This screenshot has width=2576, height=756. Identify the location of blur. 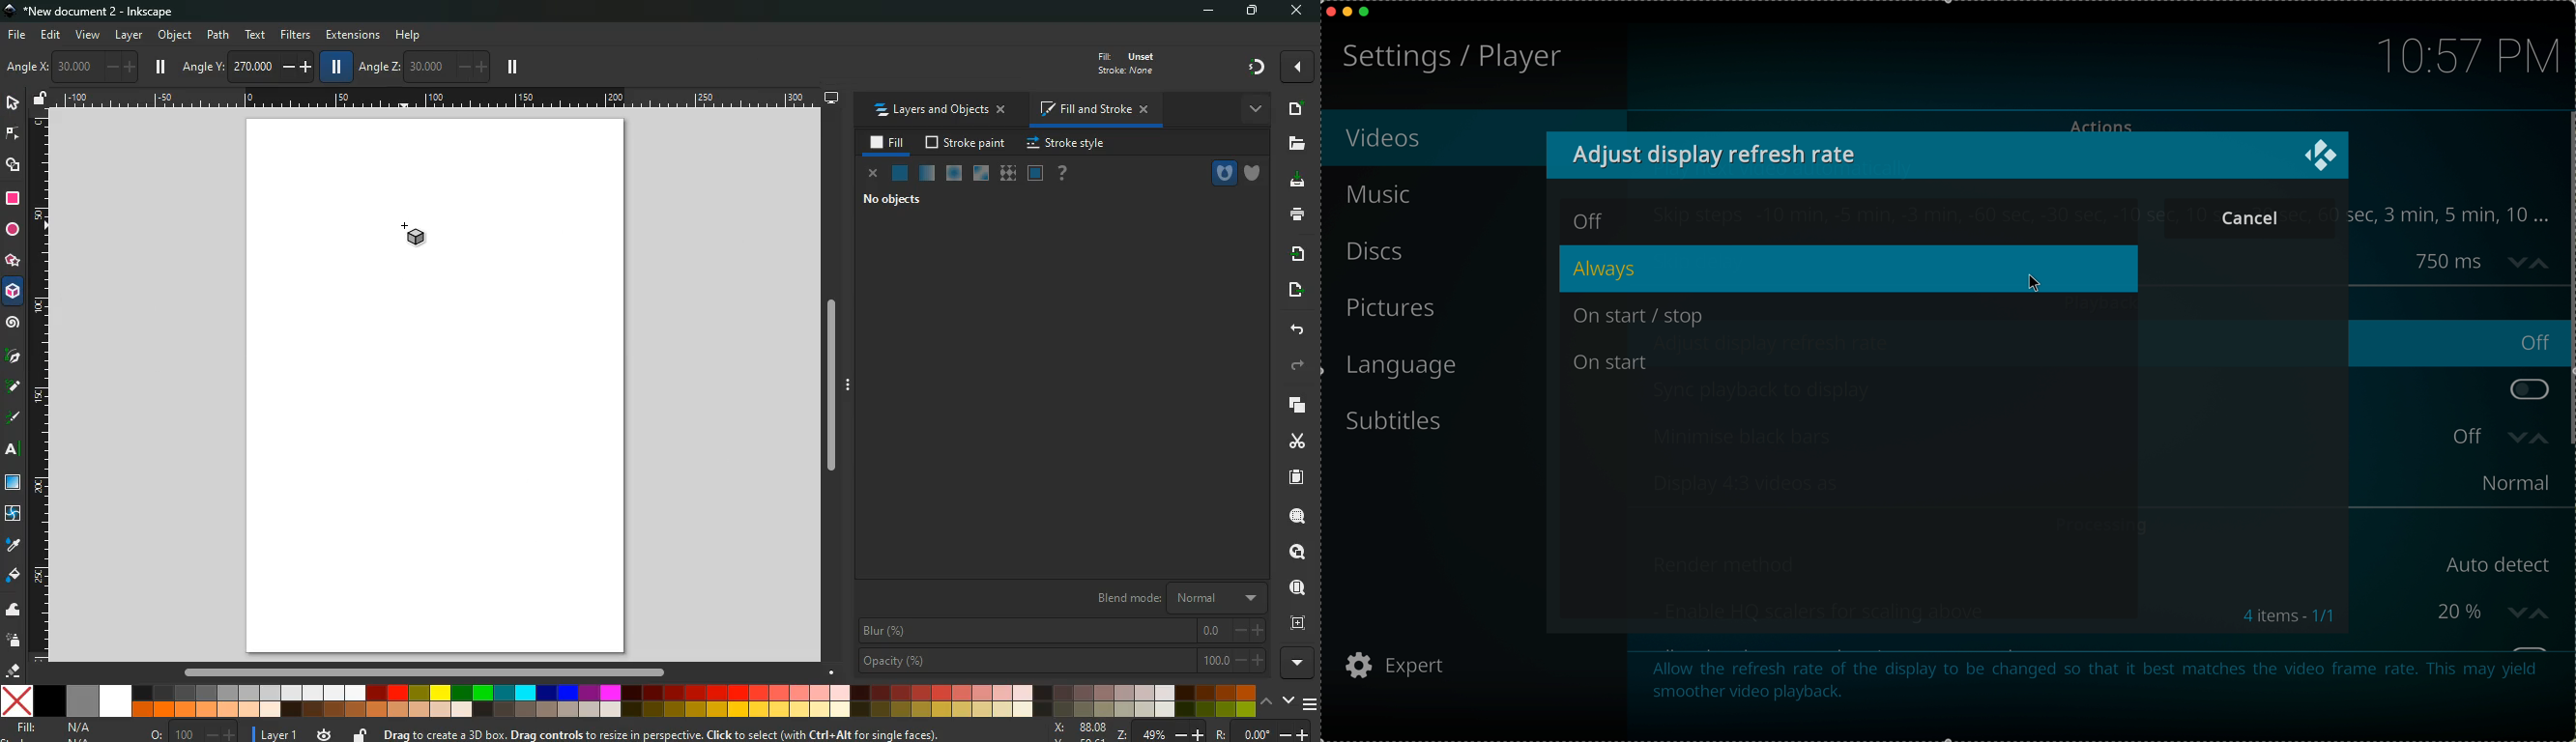
(1063, 630).